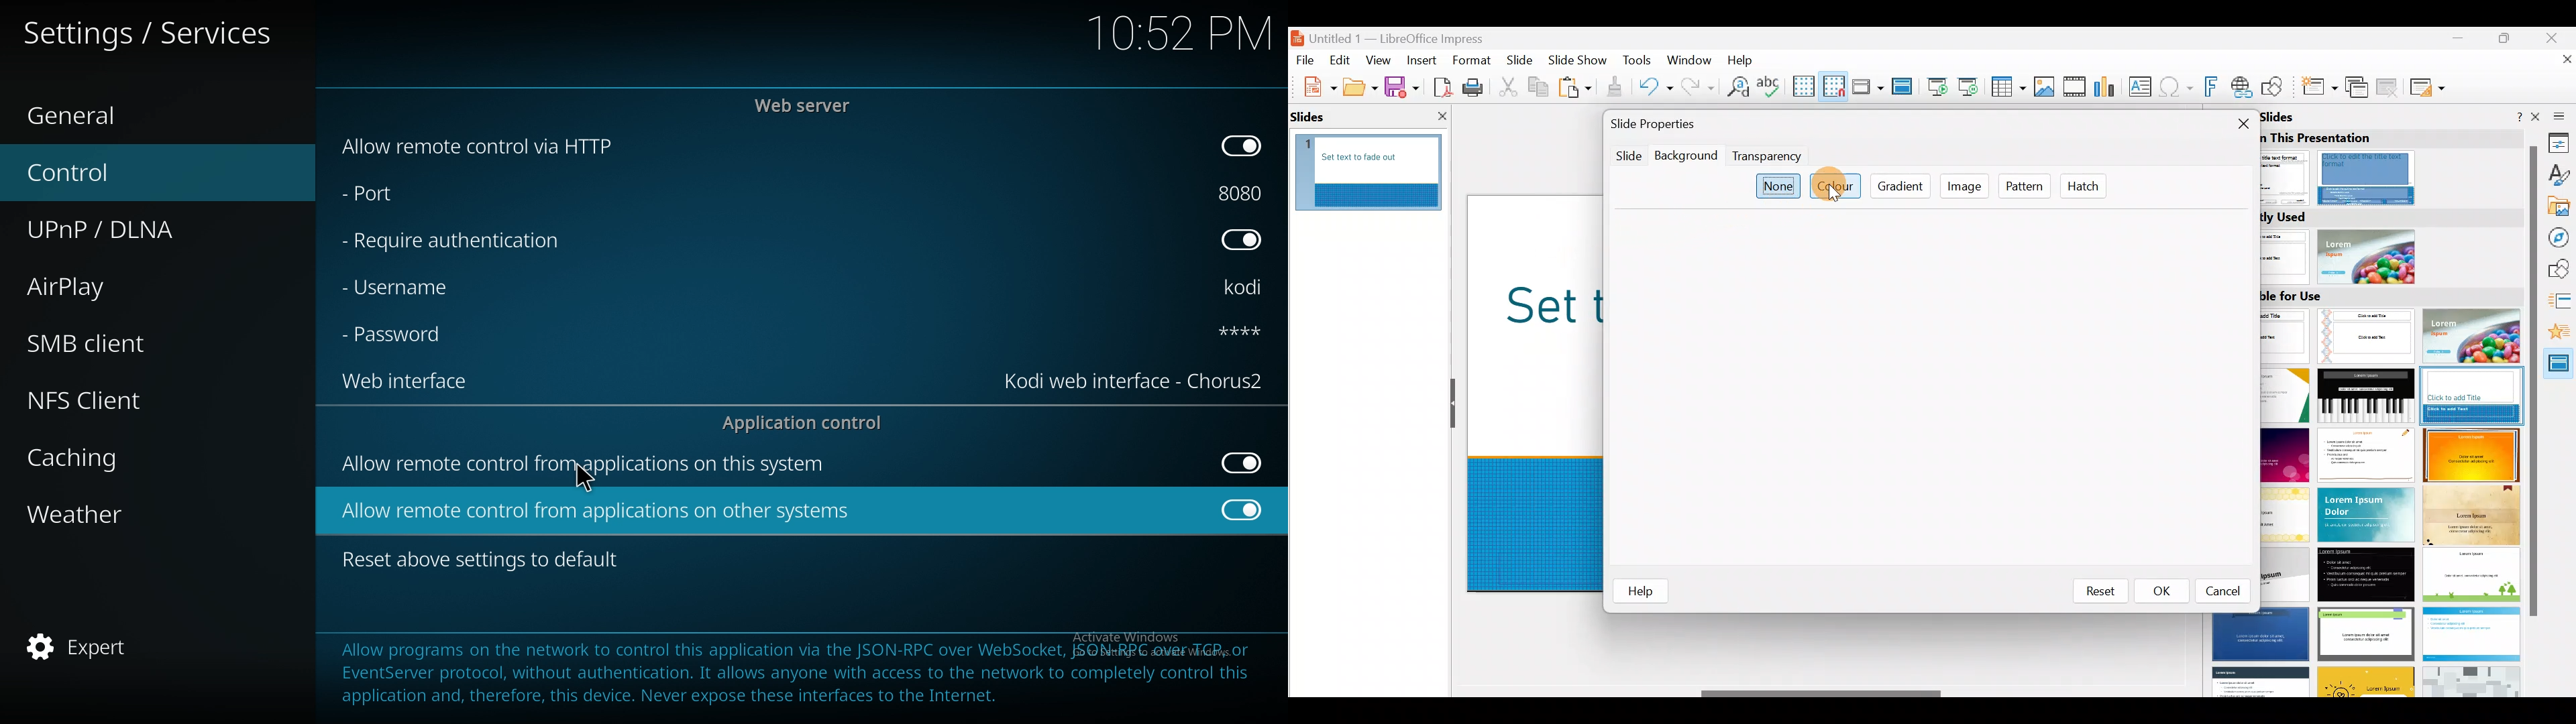  Describe the element at coordinates (1777, 186) in the screenshot. I see `None` at that location.